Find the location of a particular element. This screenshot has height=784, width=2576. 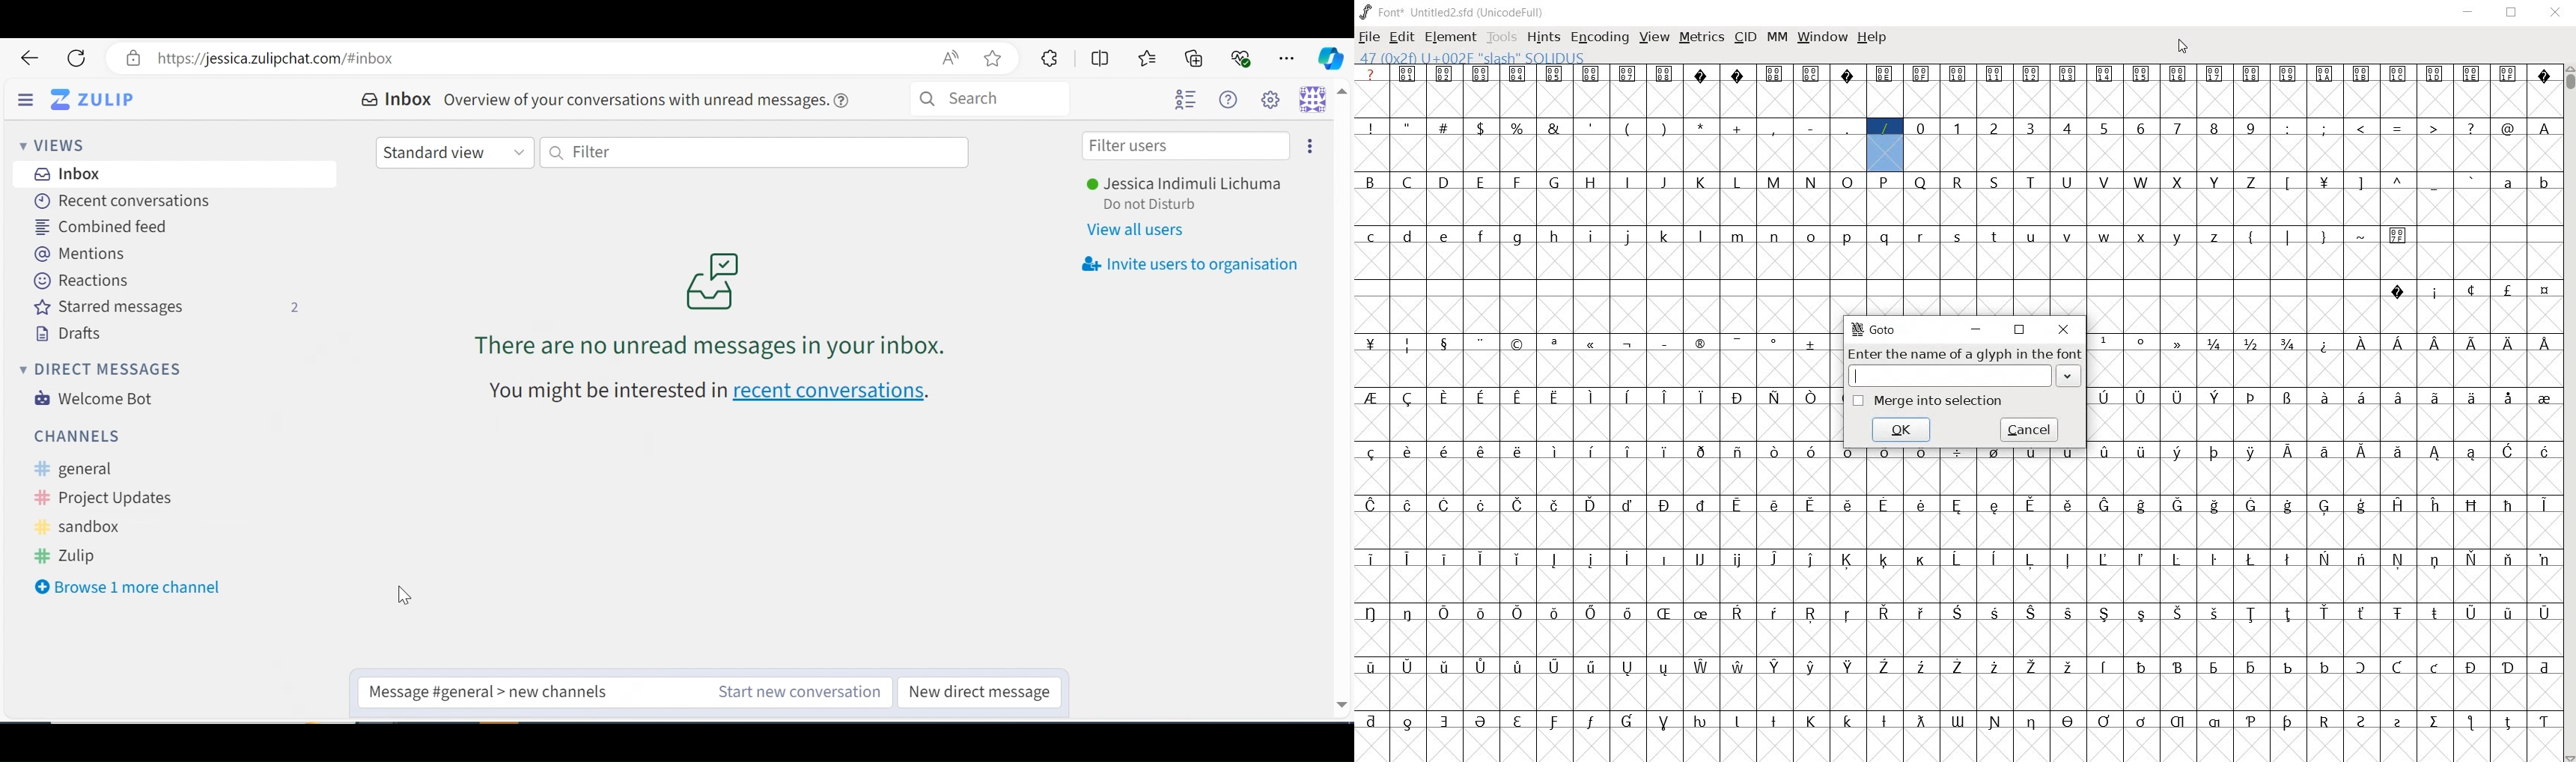

glyph is located at coordinates (1371, 344).